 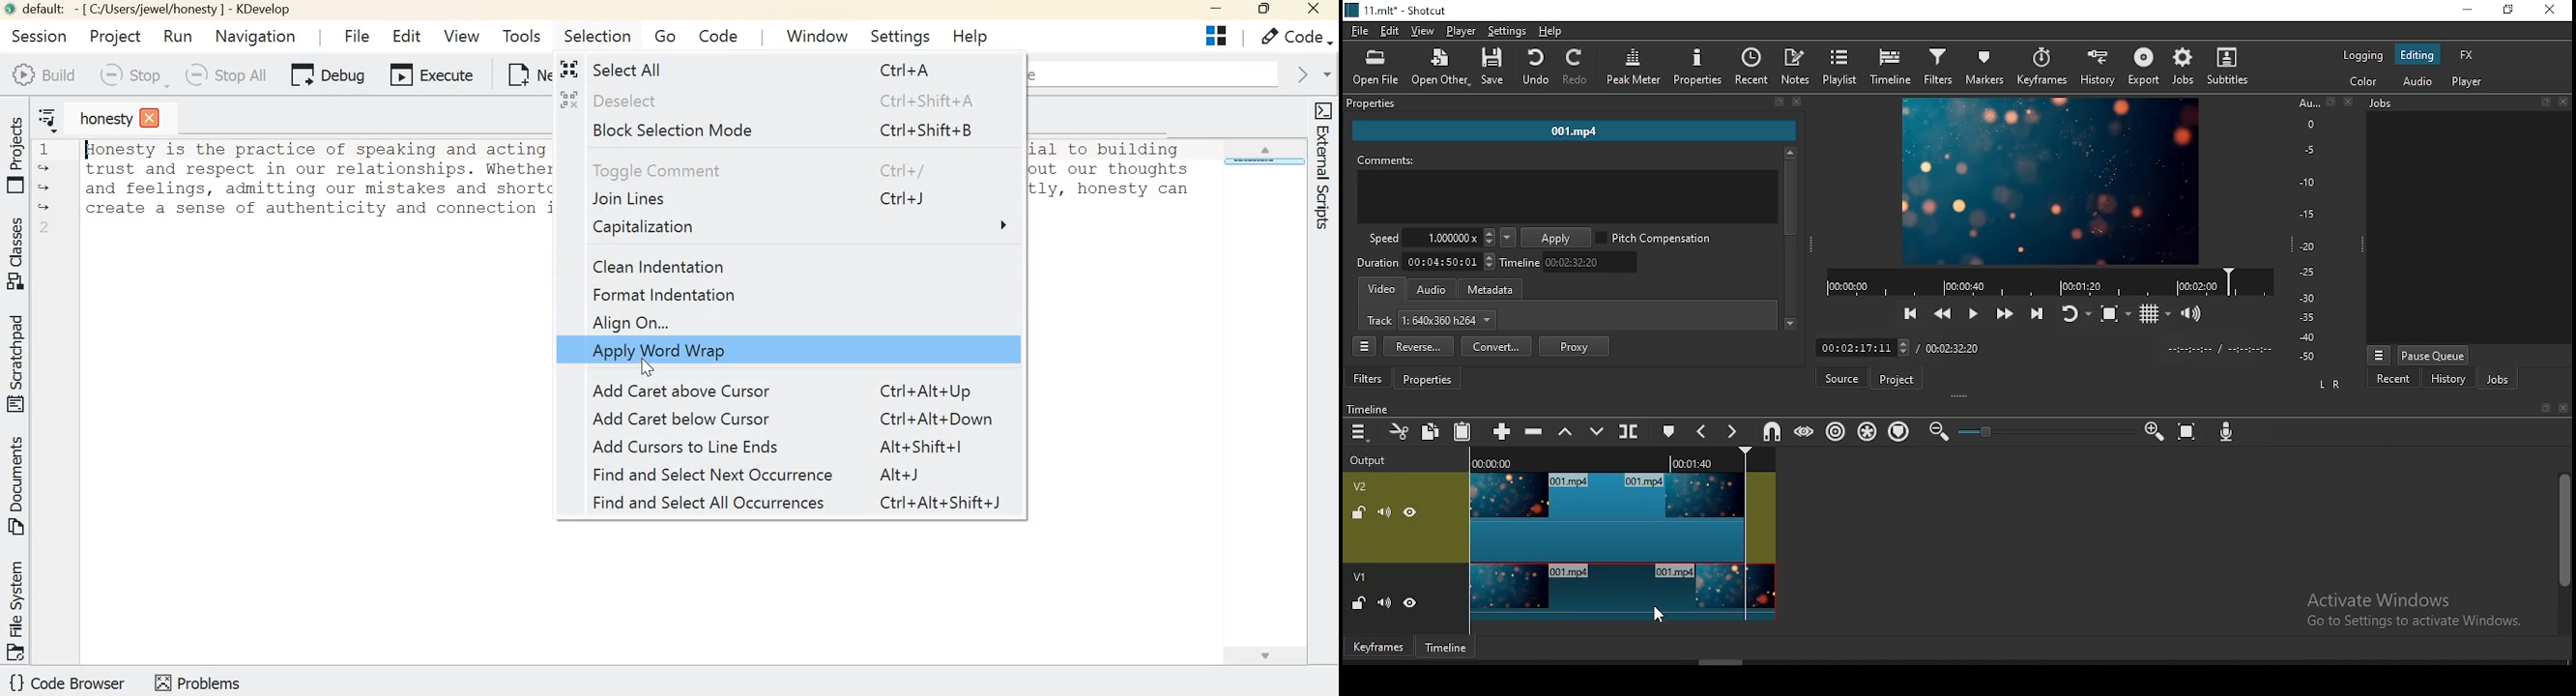 I want to click on timeline, so click(x=1448, y=647).